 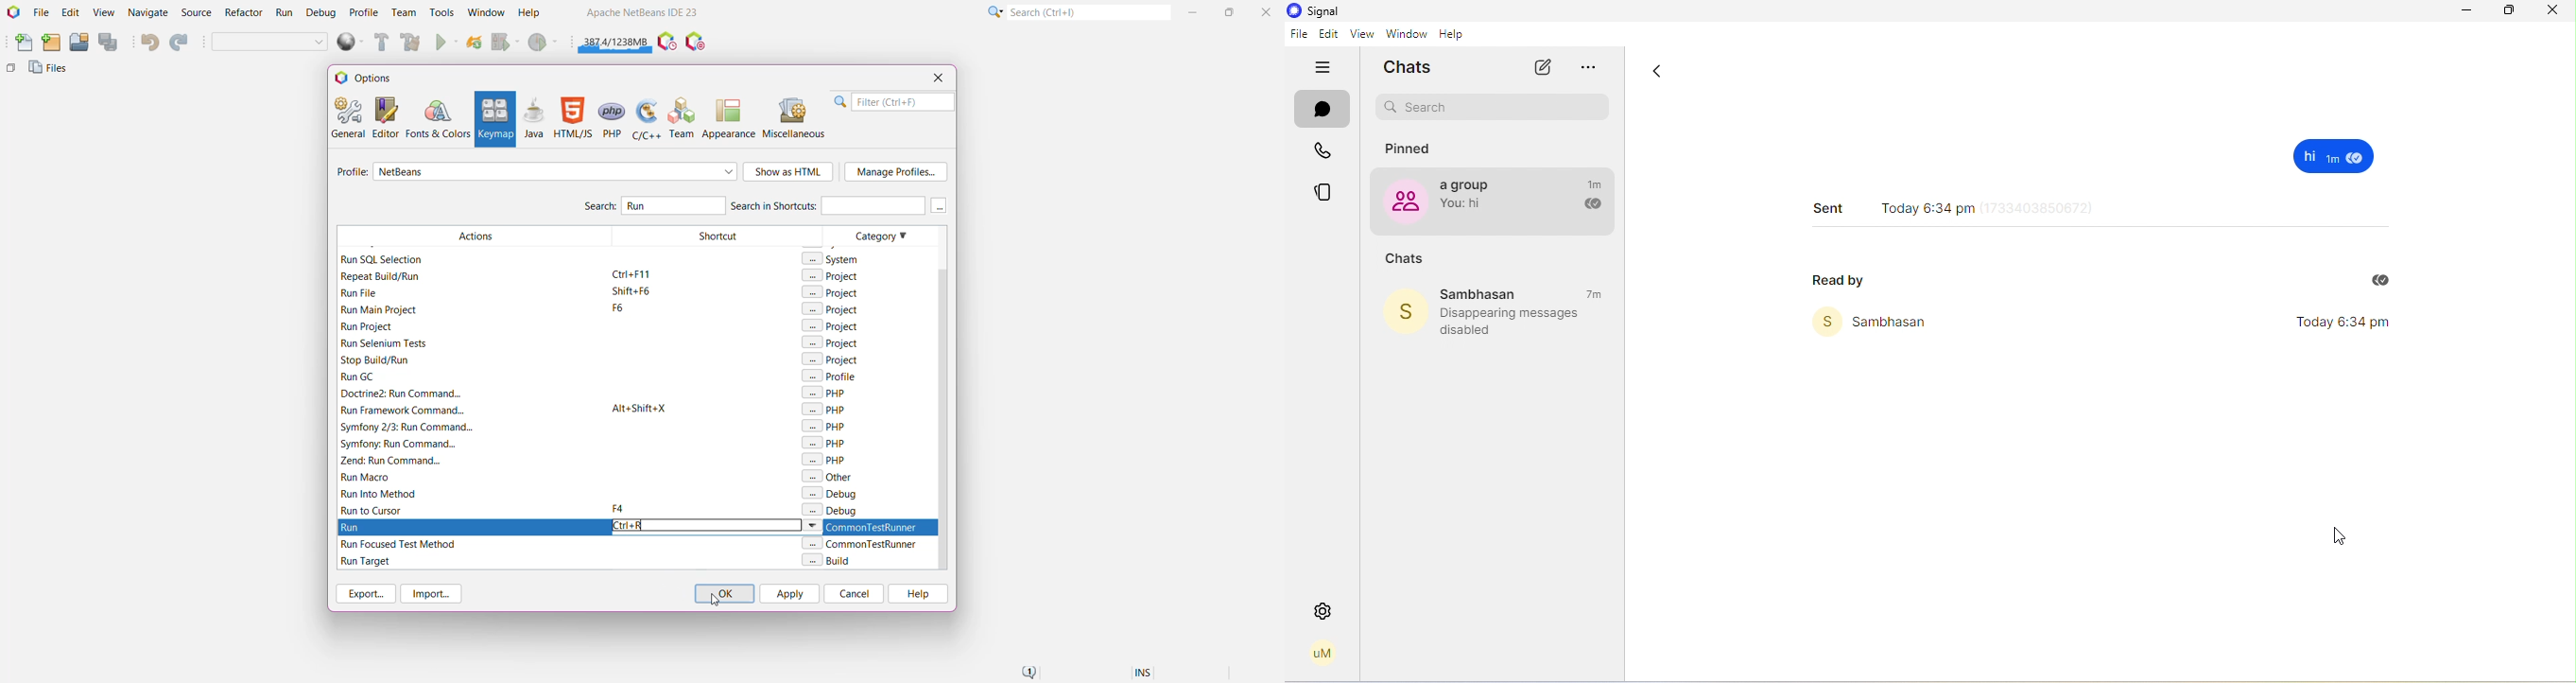 What do you see at coordinates (1494, 108) in the screenshot?
I see `search bar` at bounding box center [1494, 108].